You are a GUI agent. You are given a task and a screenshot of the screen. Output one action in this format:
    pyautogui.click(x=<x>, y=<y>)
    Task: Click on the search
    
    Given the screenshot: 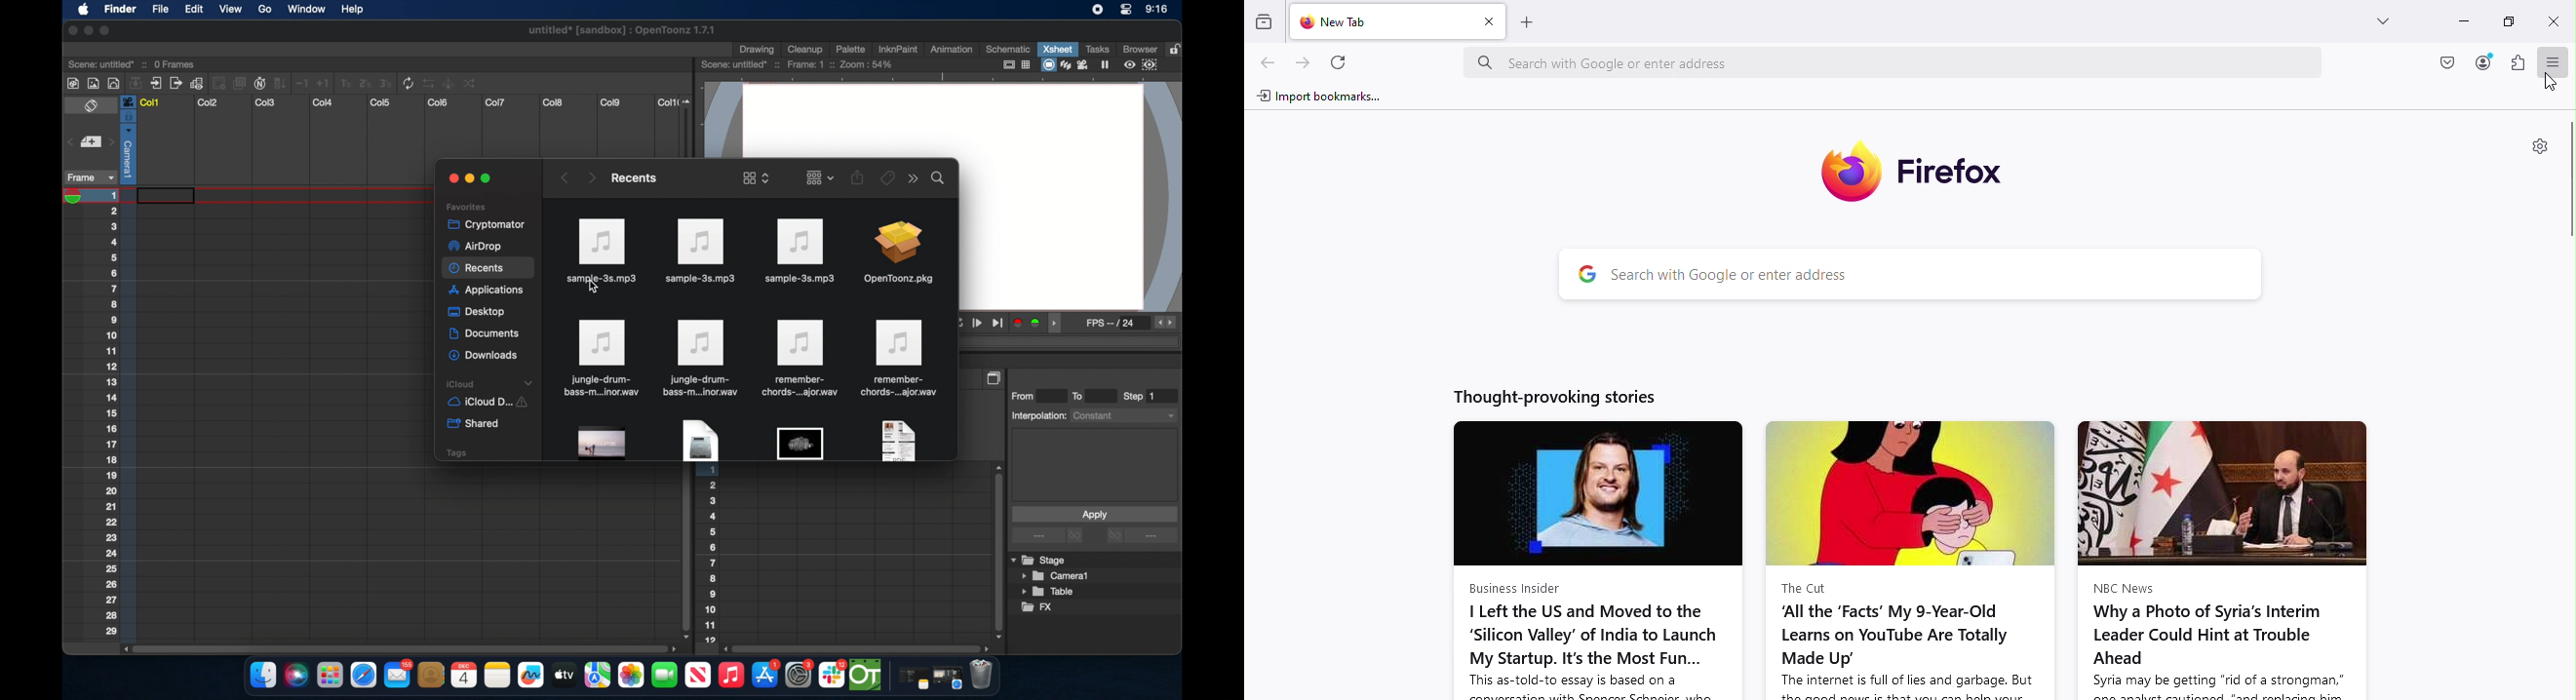 What is the action you would take?
    pyautogui.click(x=939, y=177)
    